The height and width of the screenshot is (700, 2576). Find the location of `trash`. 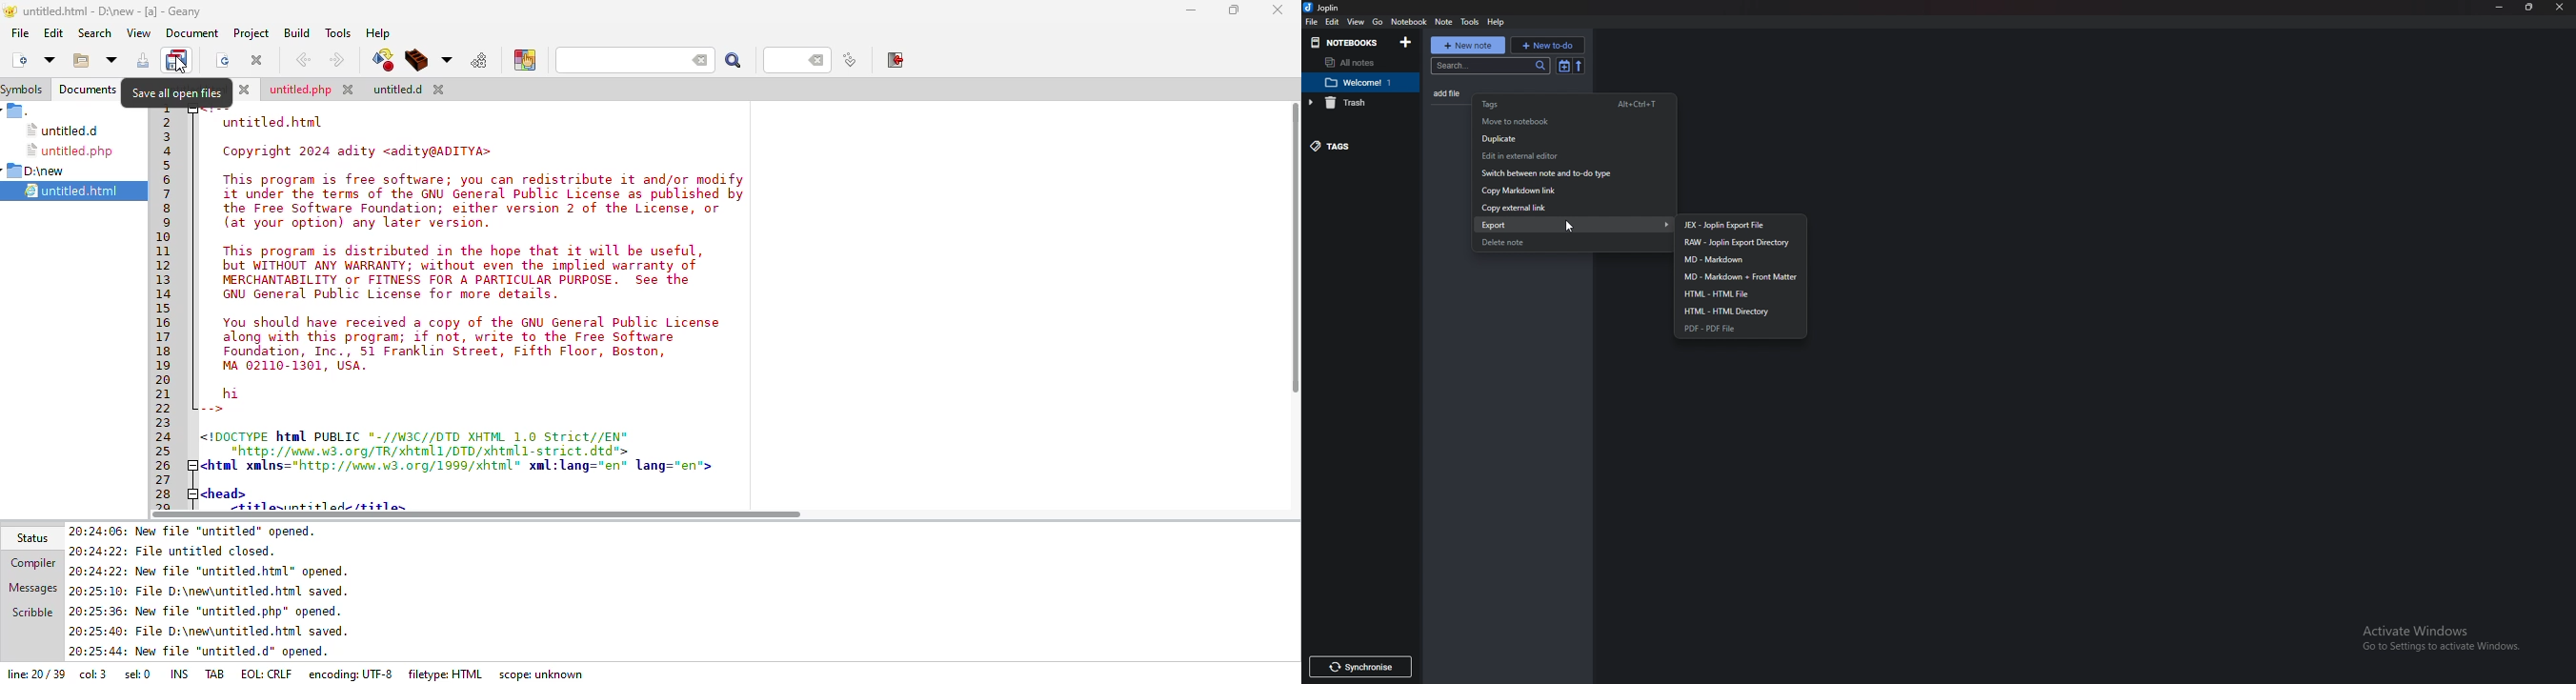

trash is located at coordinates (1353, 103).